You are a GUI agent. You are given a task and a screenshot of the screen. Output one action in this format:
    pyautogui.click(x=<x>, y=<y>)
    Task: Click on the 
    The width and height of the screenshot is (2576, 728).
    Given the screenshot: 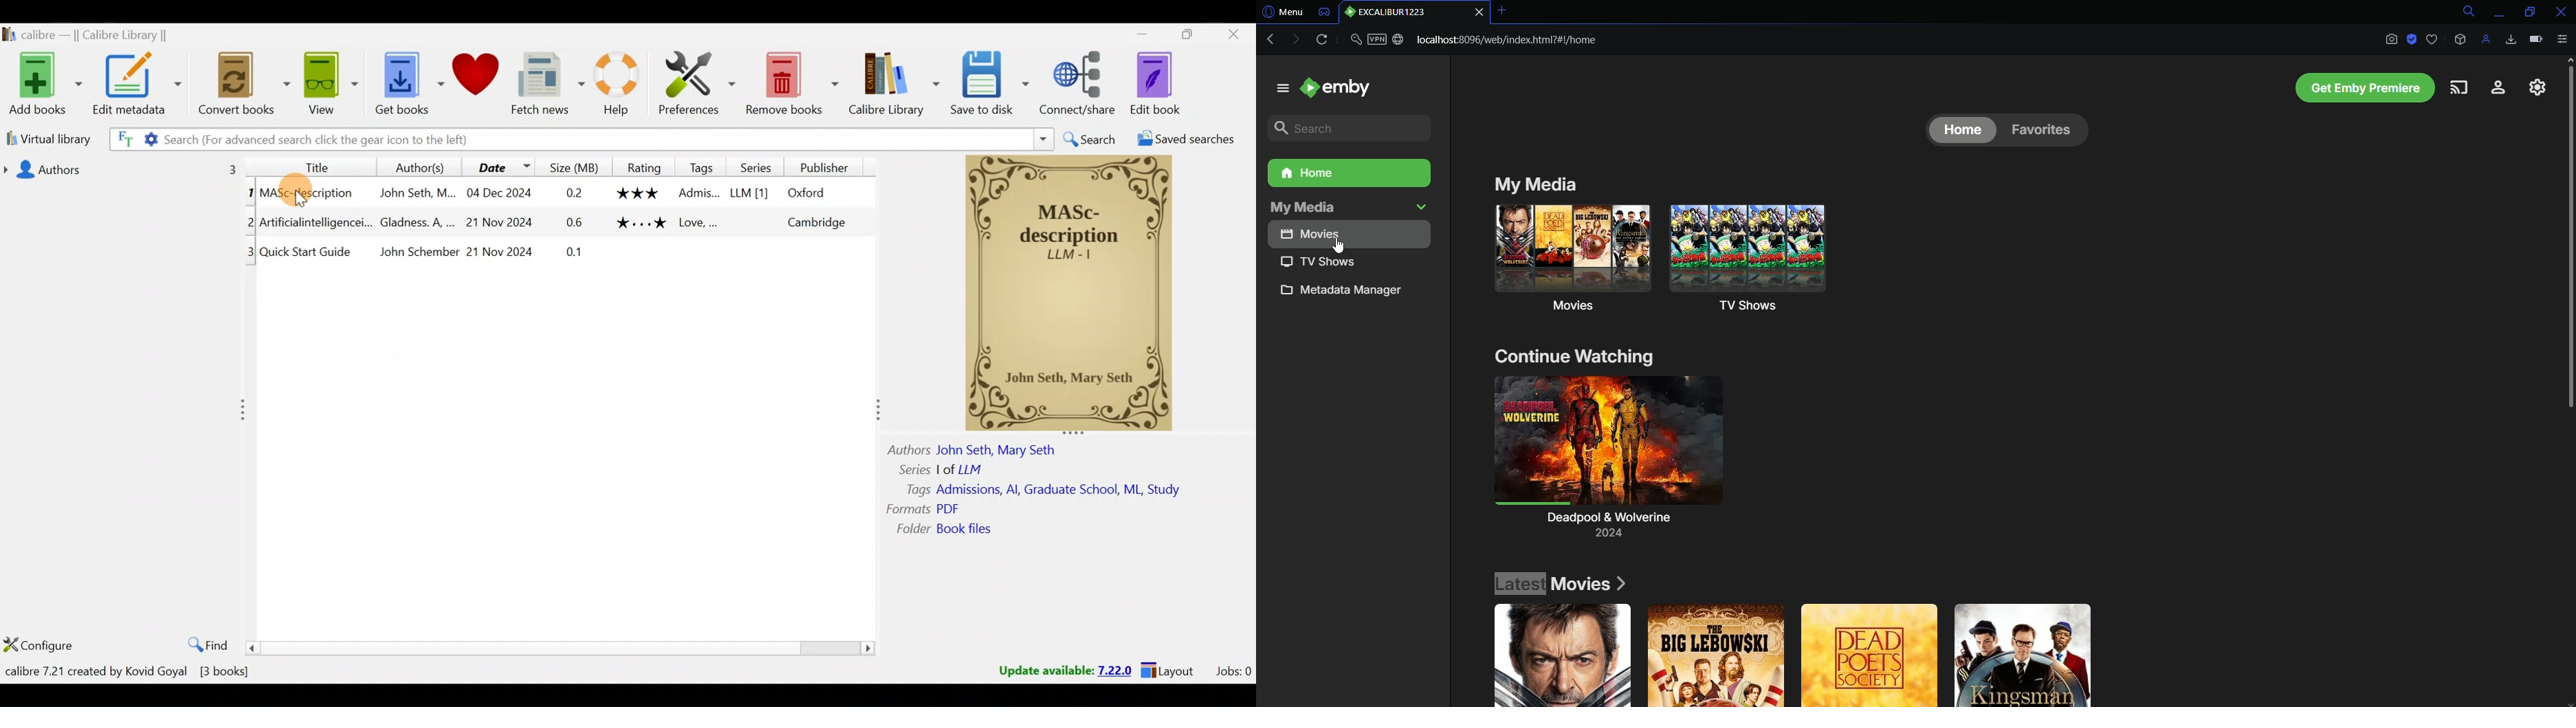 What is the action you would take?
    pyautogui.click(x=506, y=251)
    